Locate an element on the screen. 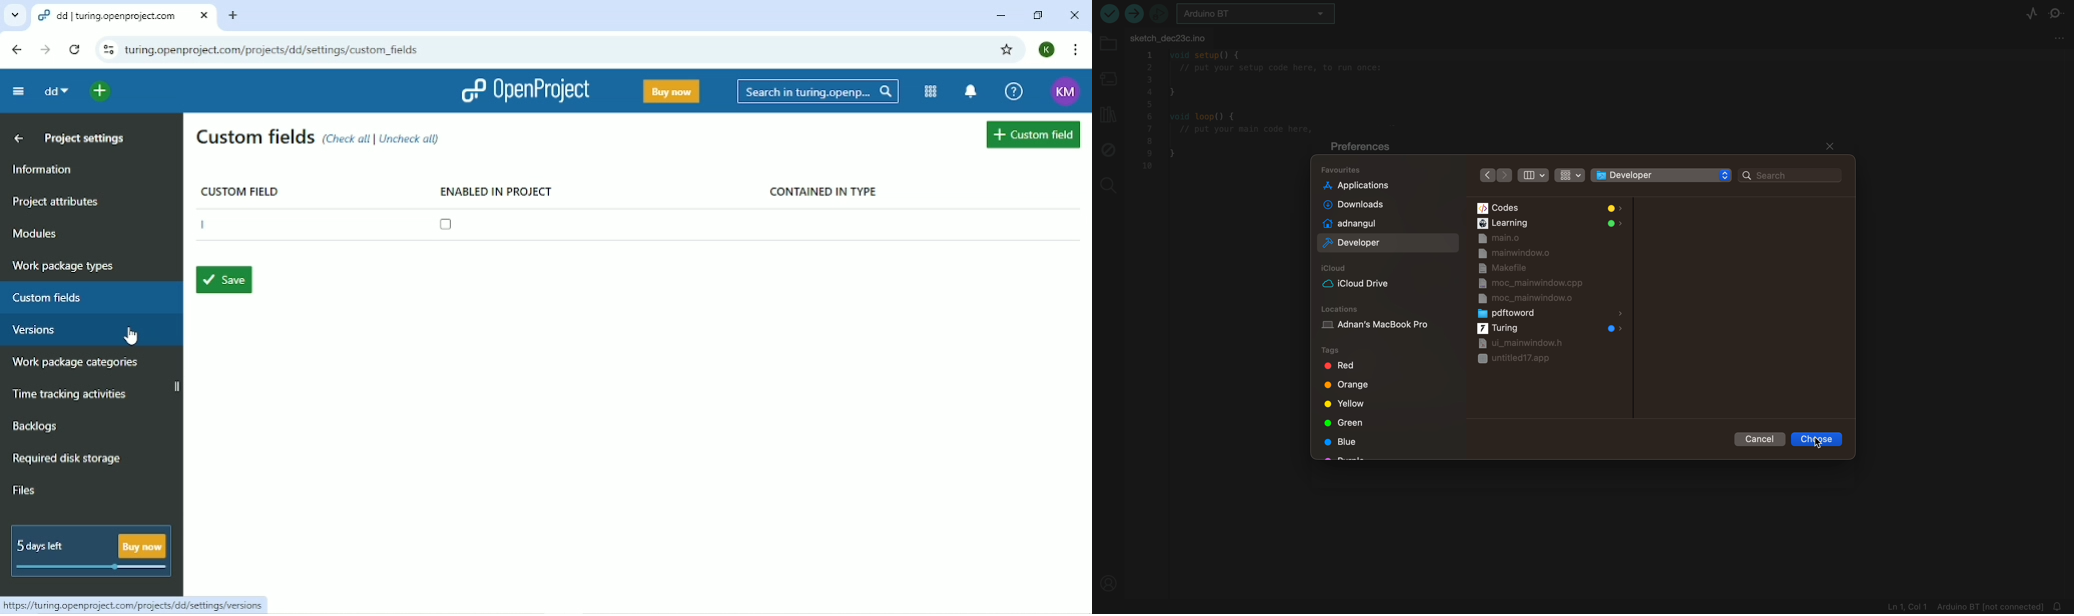 The height and width of the screenshot is (616, 2100).  is located at coordinates (15, 16).